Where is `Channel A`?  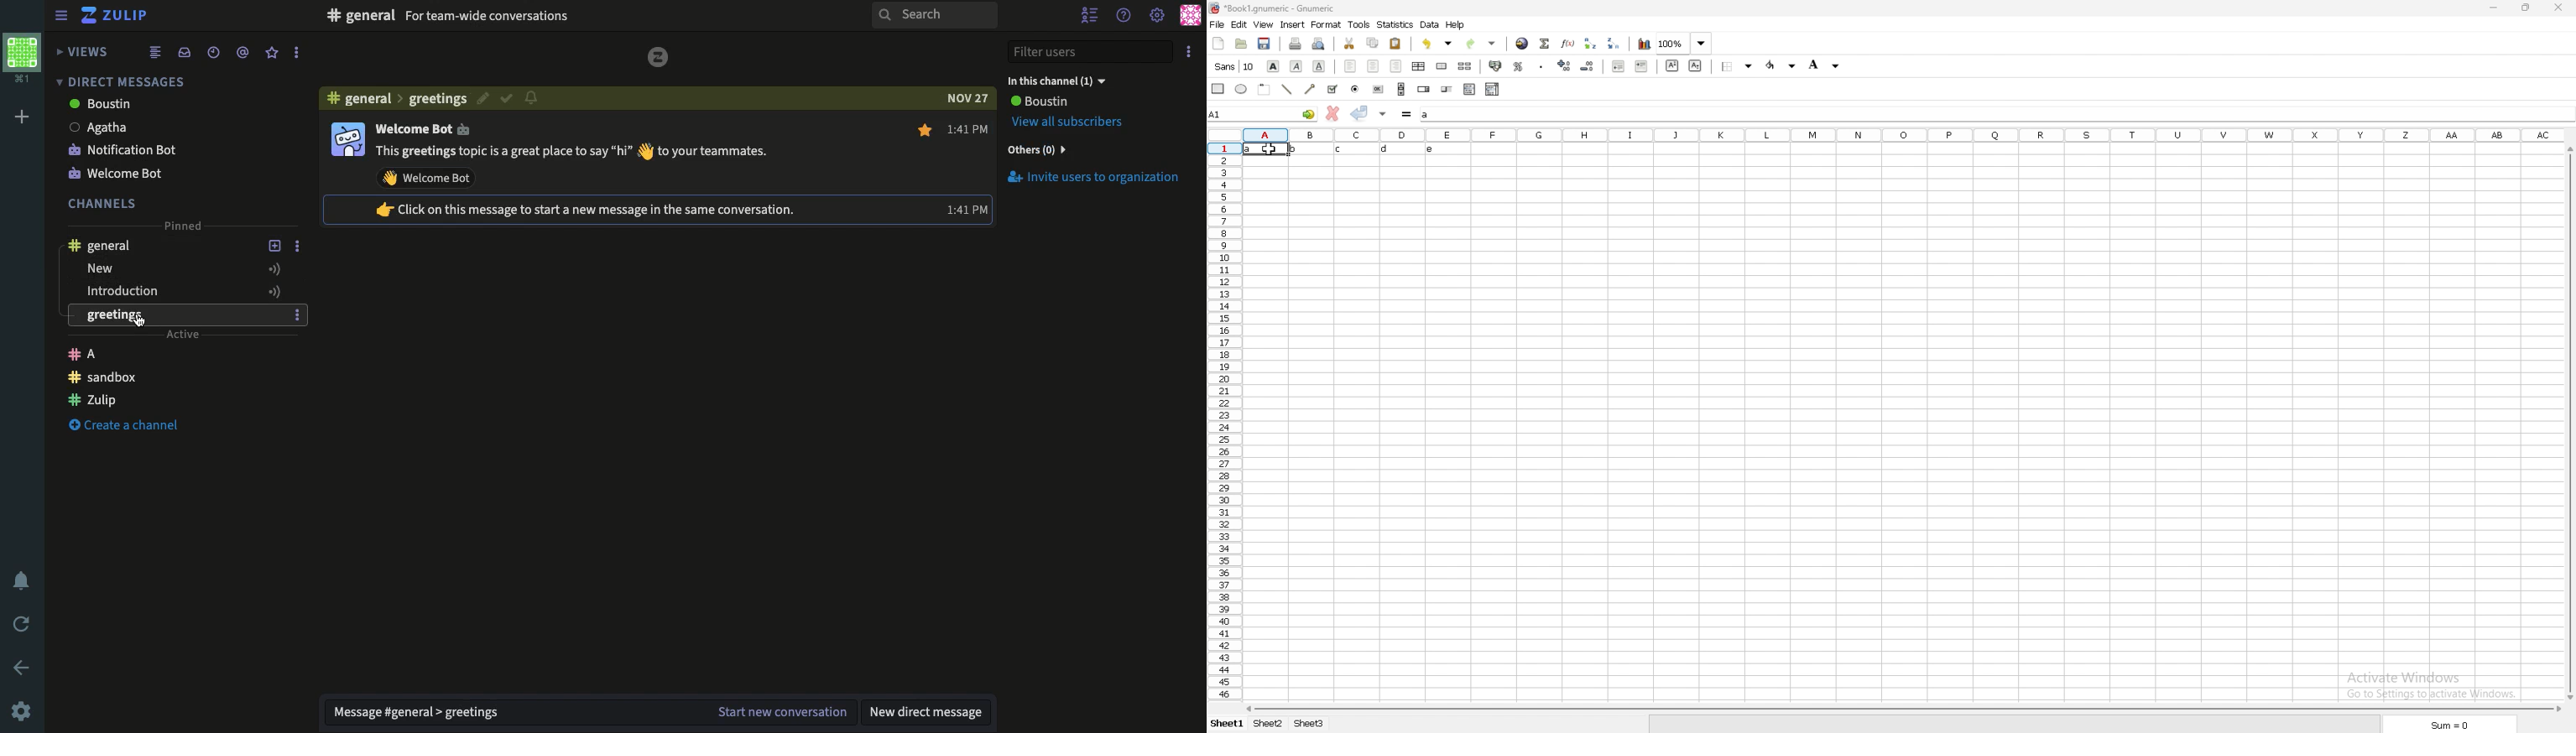 Channel A is located at coordinates (177, 356).